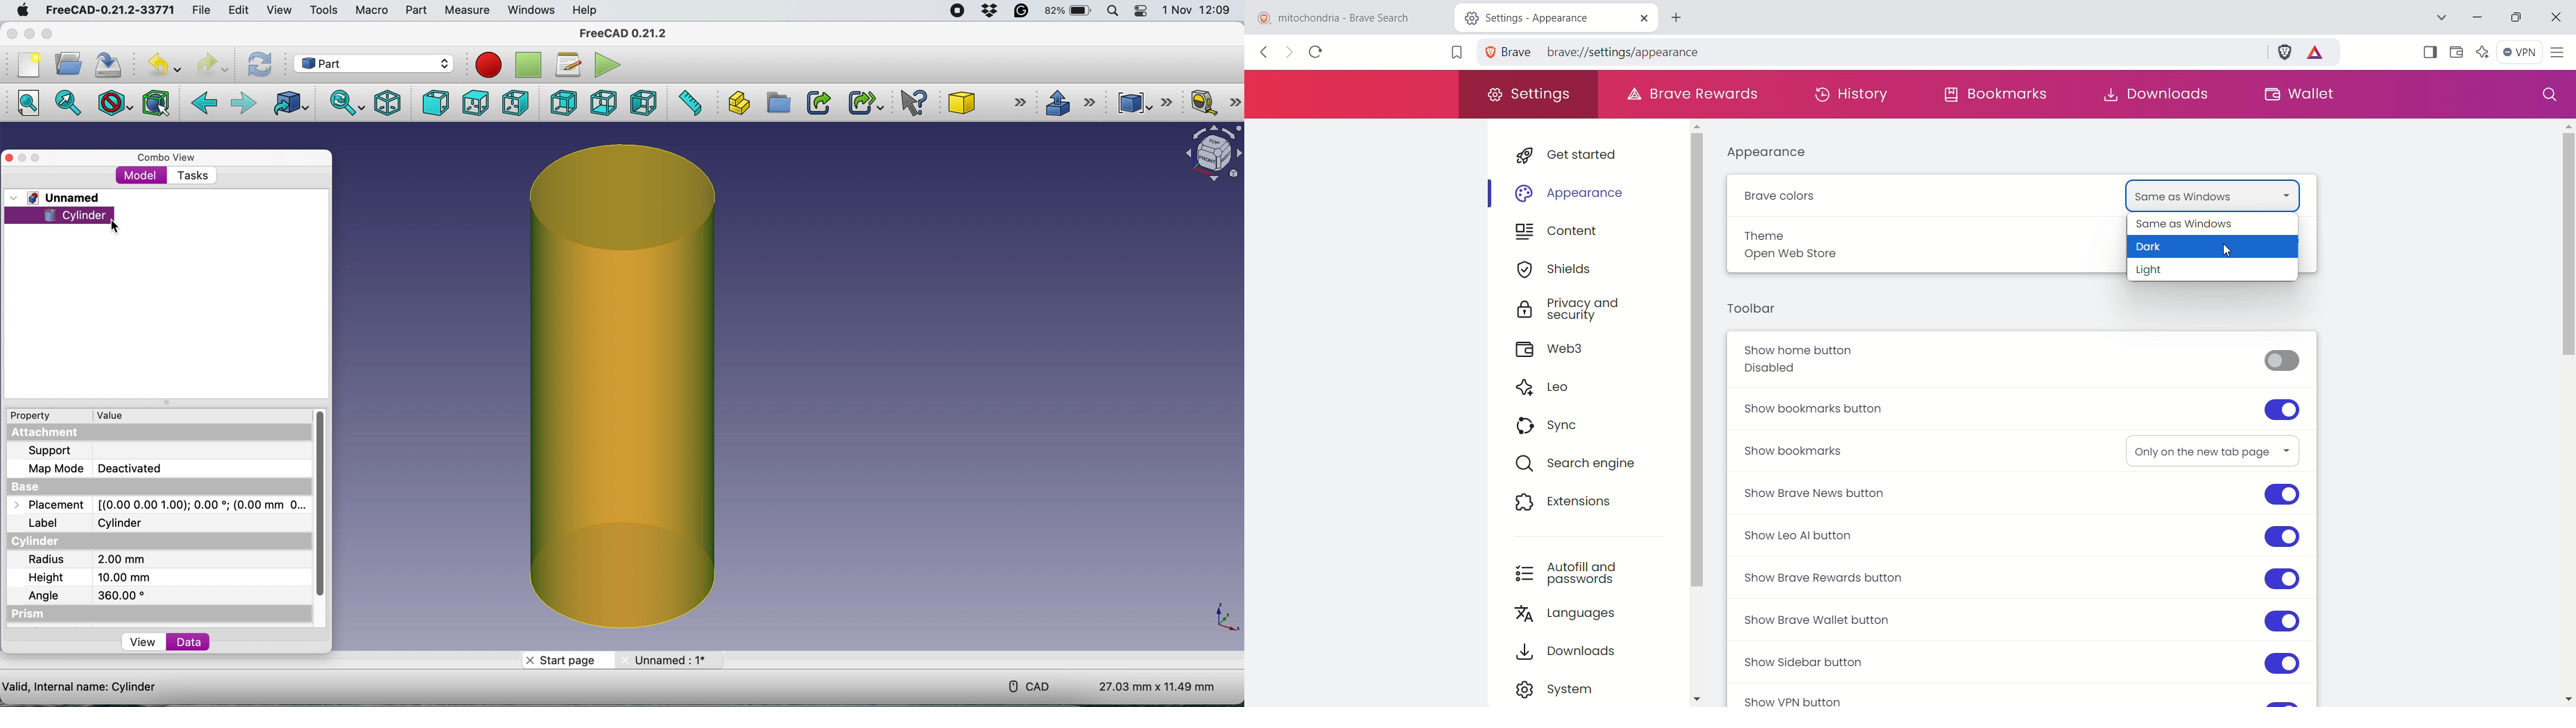  What do you see at coordinates (2319, 55) in the screenshot?
I see `brave rewards` at bounding box center [2319, 55].